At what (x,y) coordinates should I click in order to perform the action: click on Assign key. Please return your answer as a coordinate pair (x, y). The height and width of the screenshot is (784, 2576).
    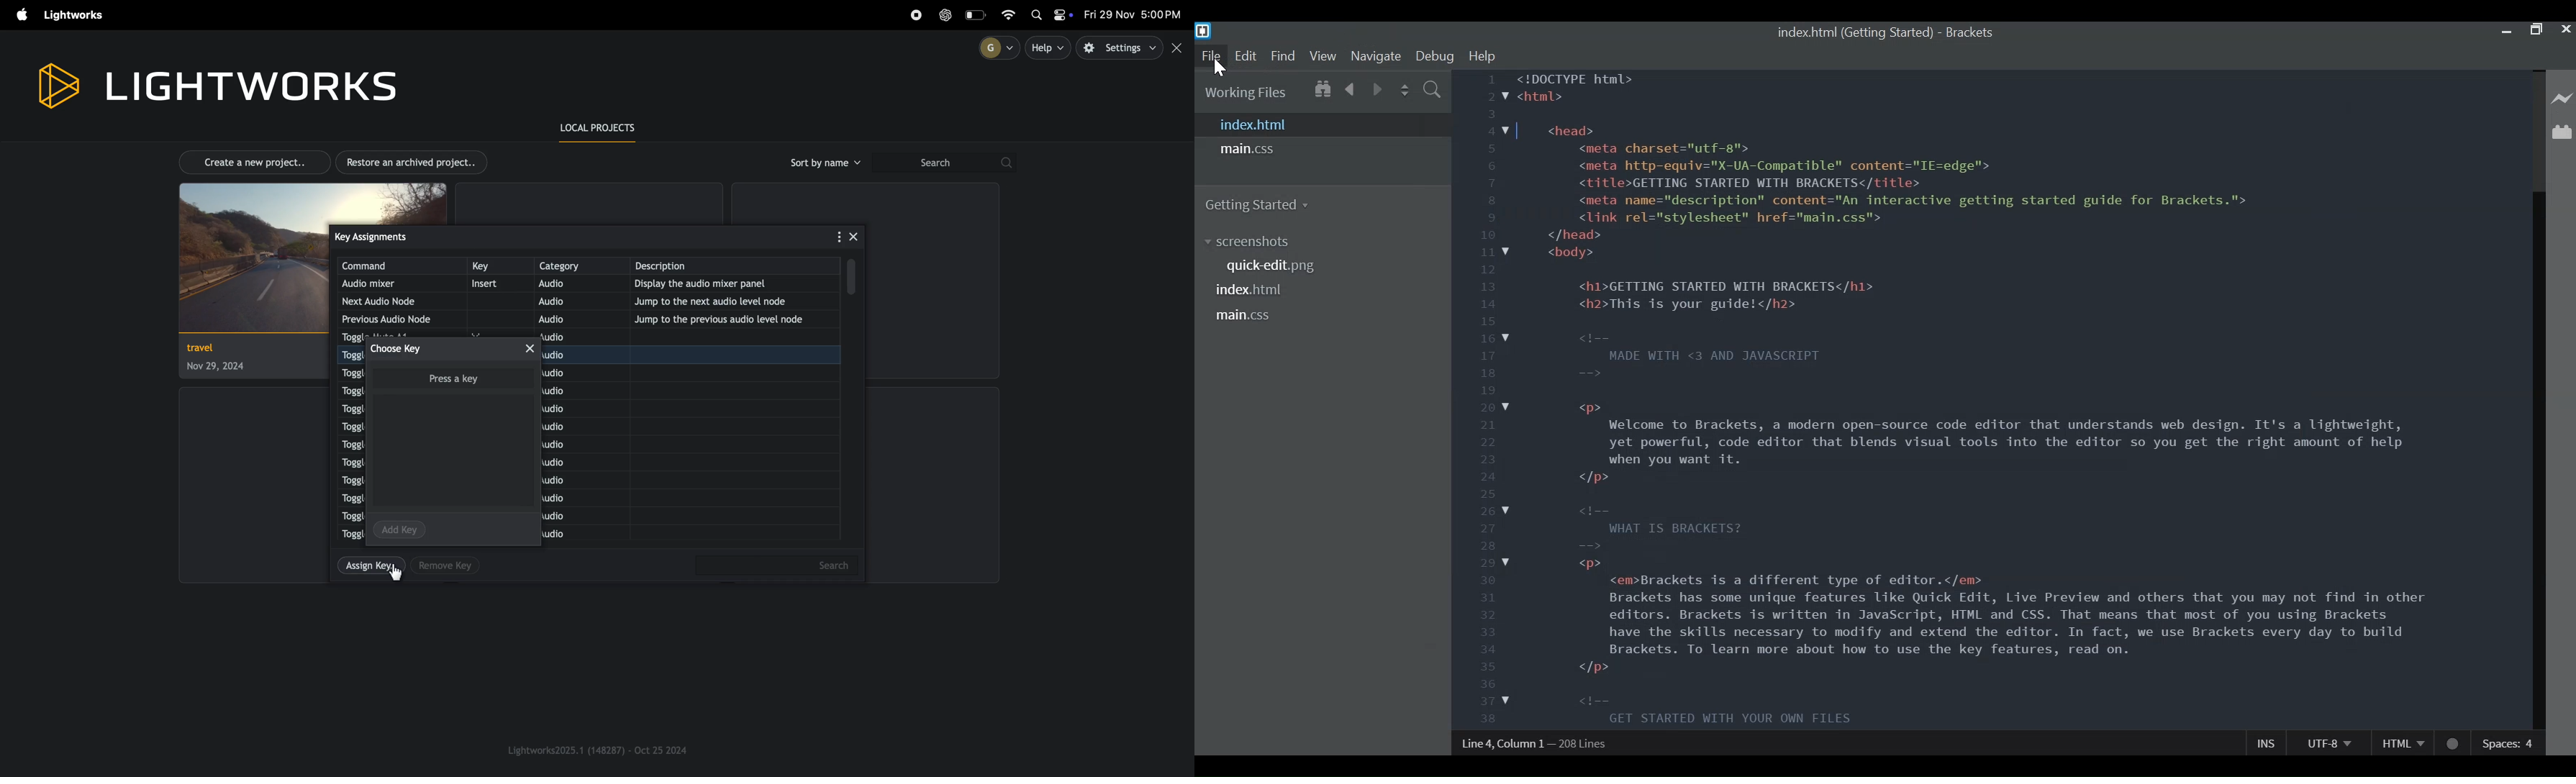
    Looking at the image, I should click on (369, 567).